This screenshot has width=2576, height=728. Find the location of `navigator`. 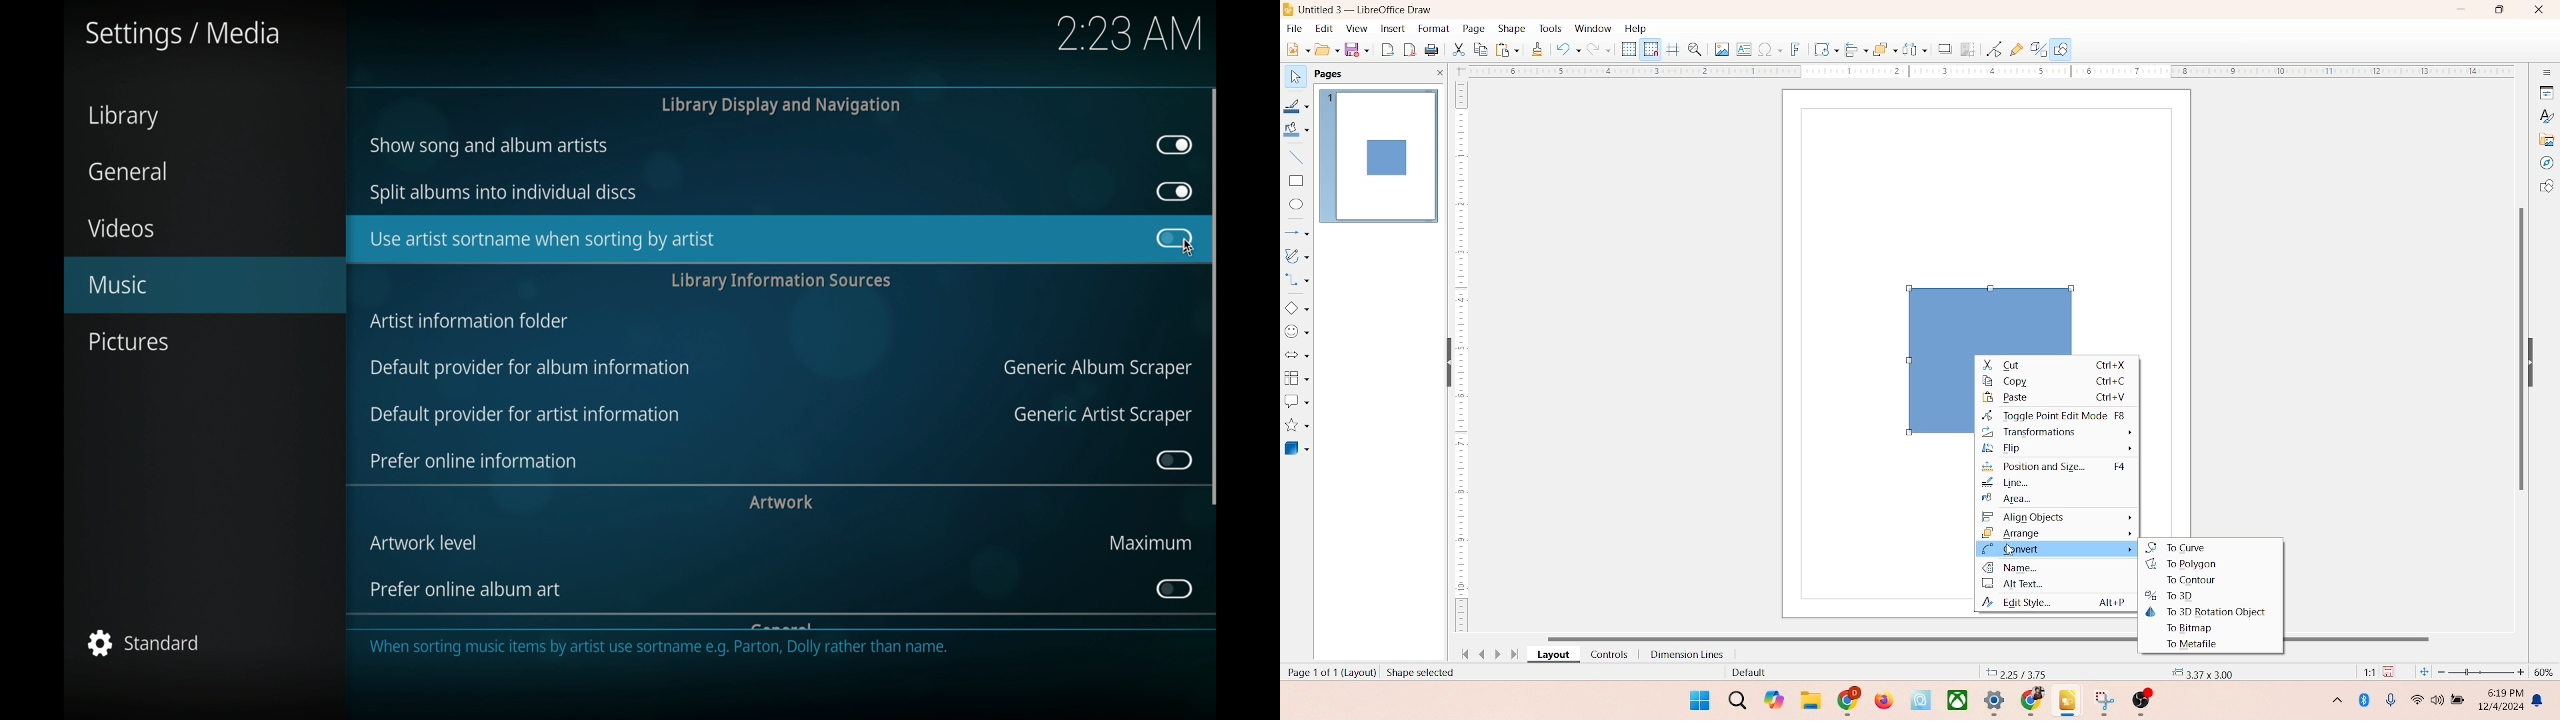

navigator is located at coordinates (2546, 163).